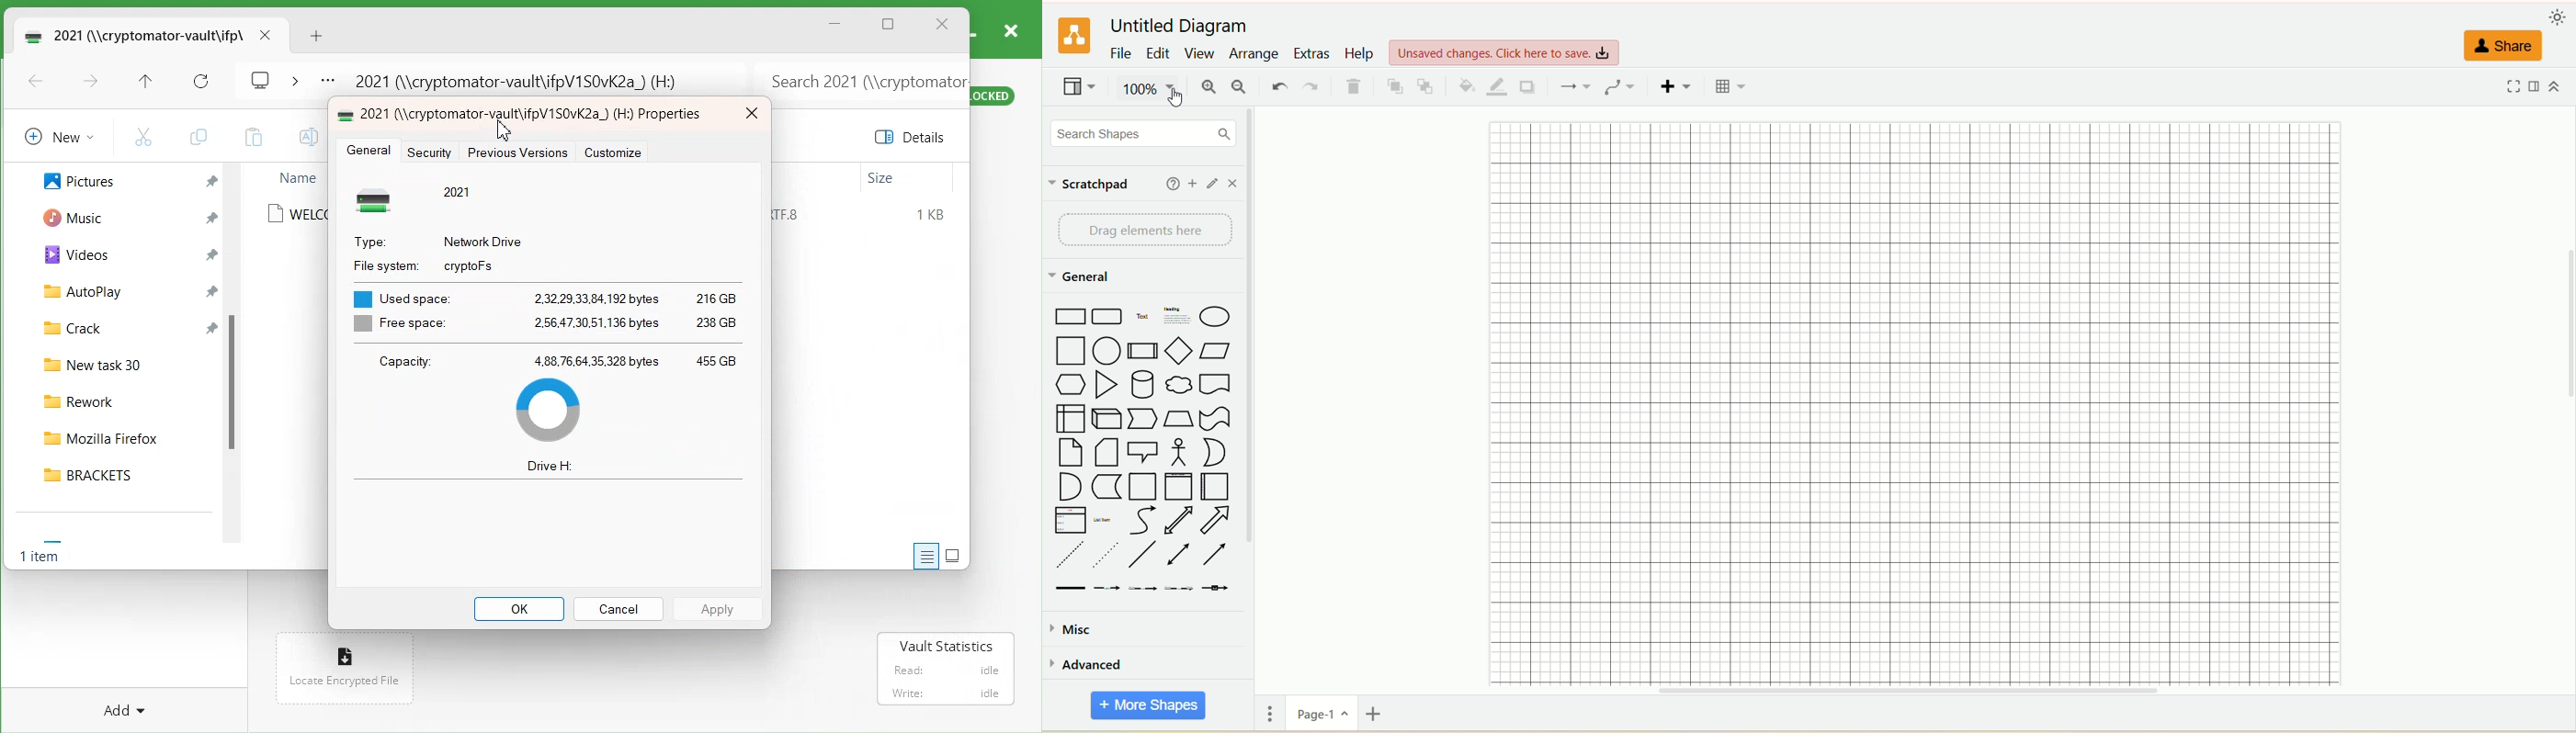  What do you see at coordinates (1121, 54) in the screenshot?
I see `file` at bounding box center [1121, 54].